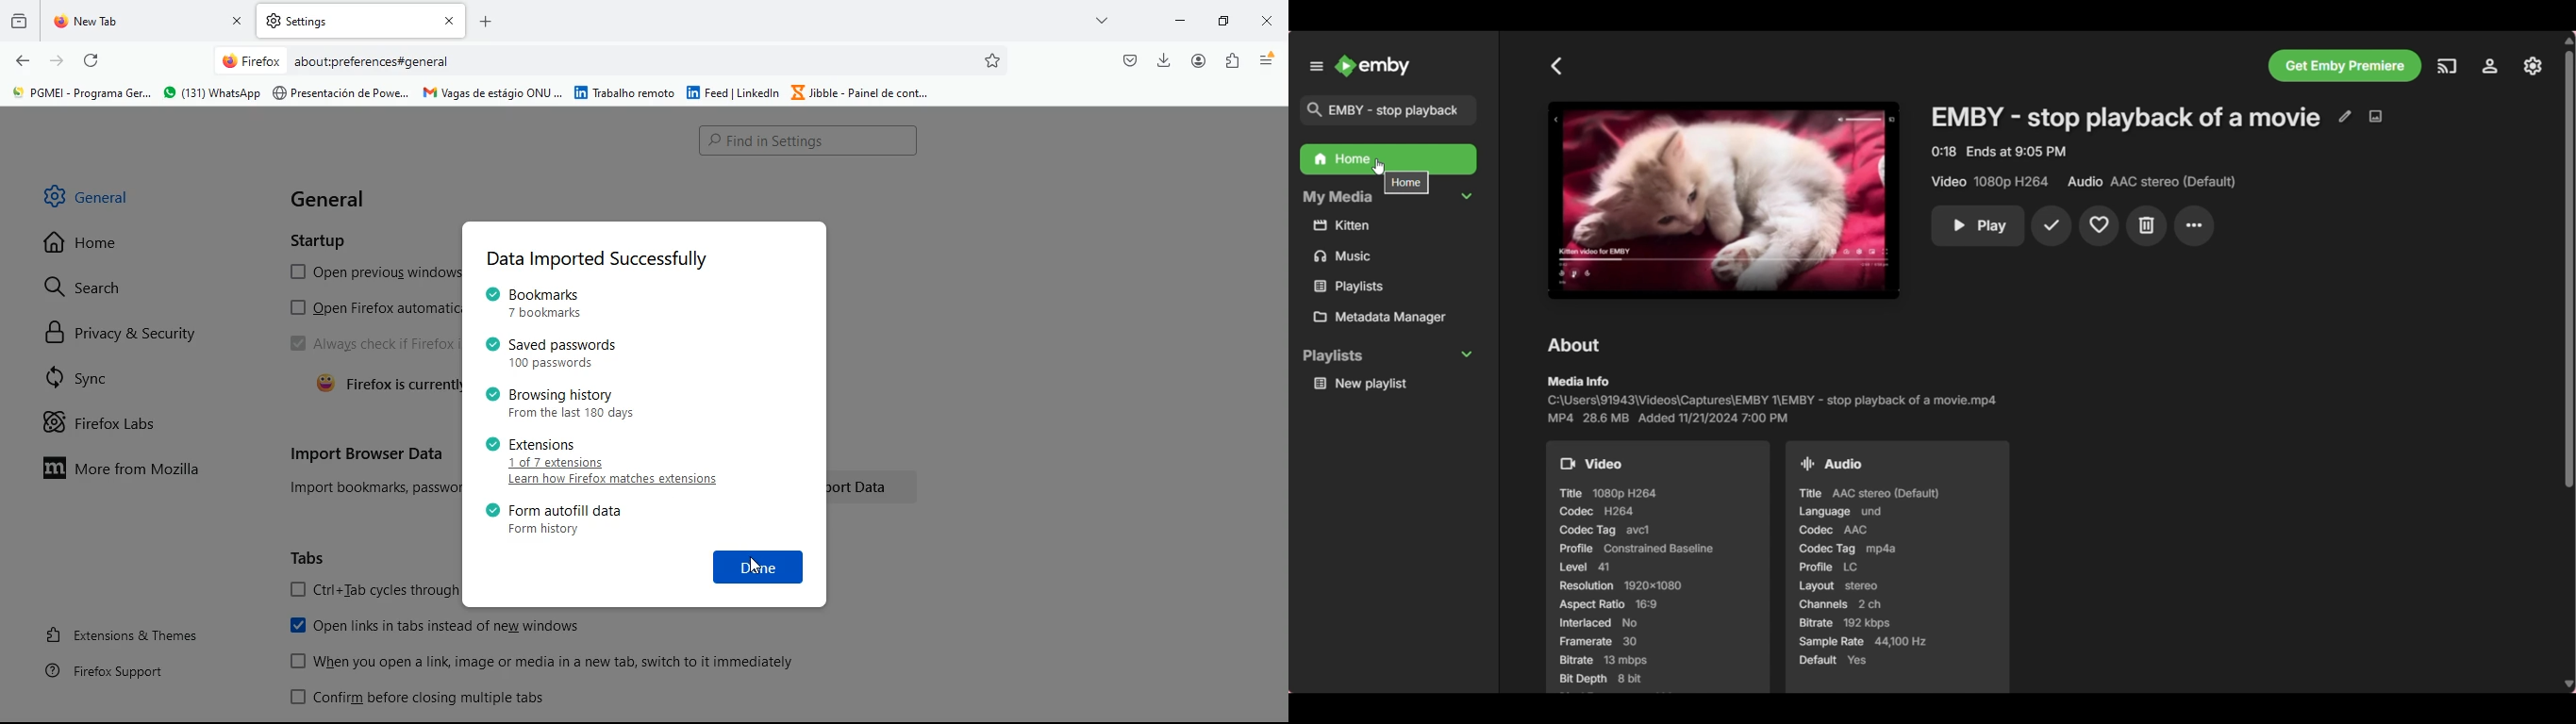 The width and height of the screenshot is (2576, 728). I want to click on forward, so click(58, 62).